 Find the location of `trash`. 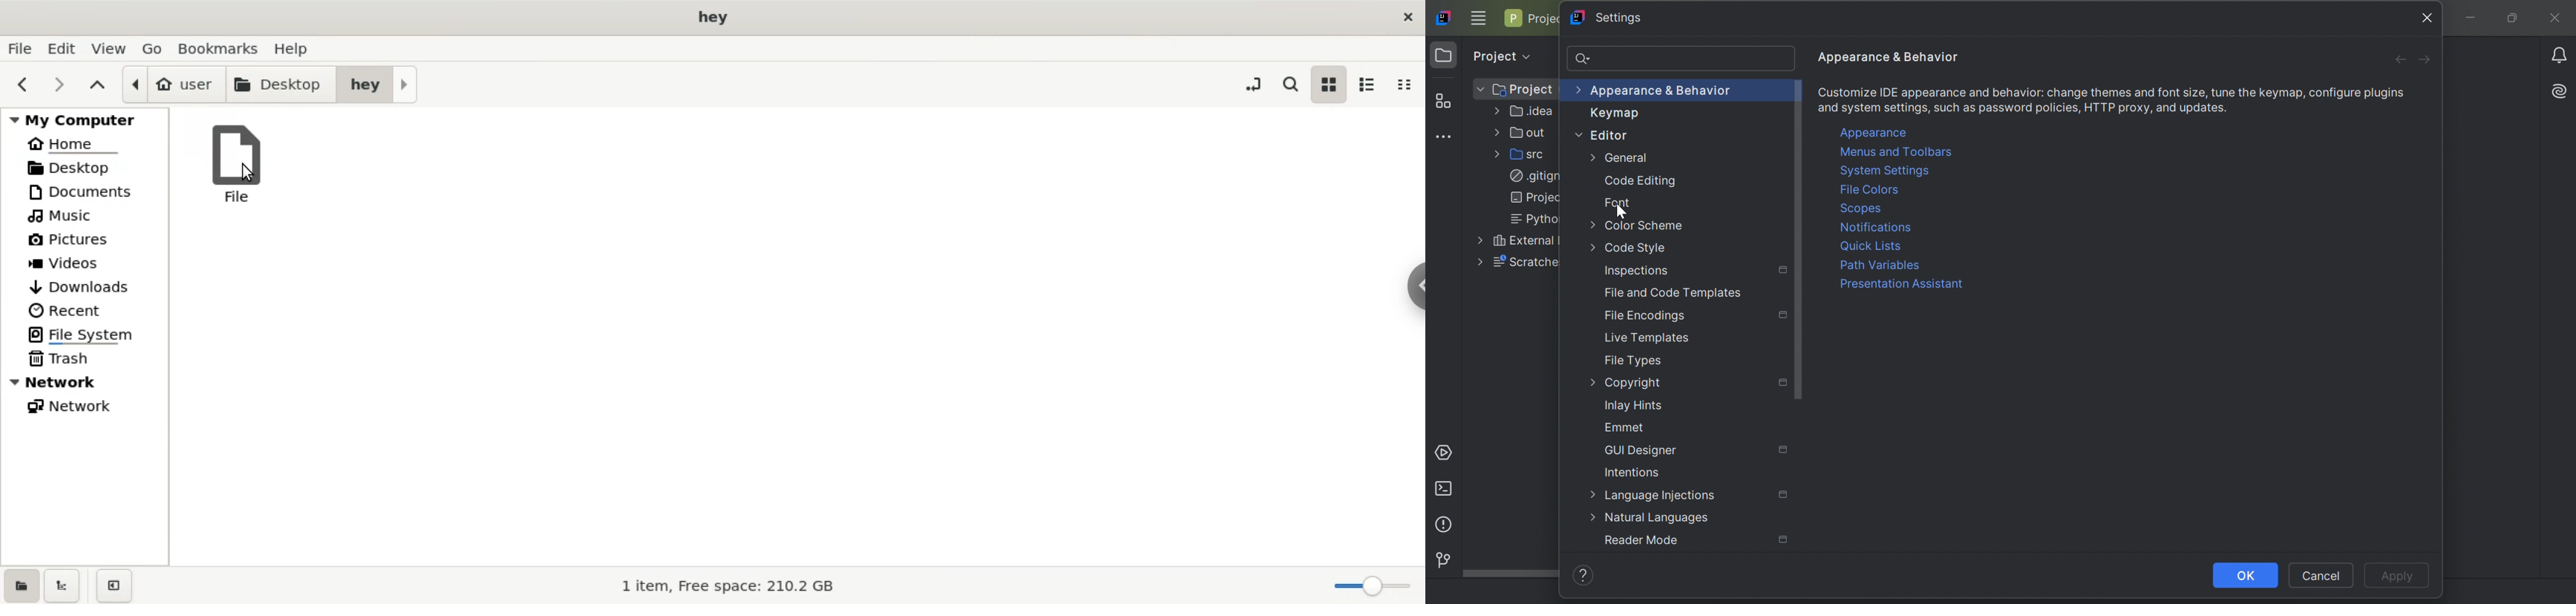

trash is located at coordinates (85, 359).